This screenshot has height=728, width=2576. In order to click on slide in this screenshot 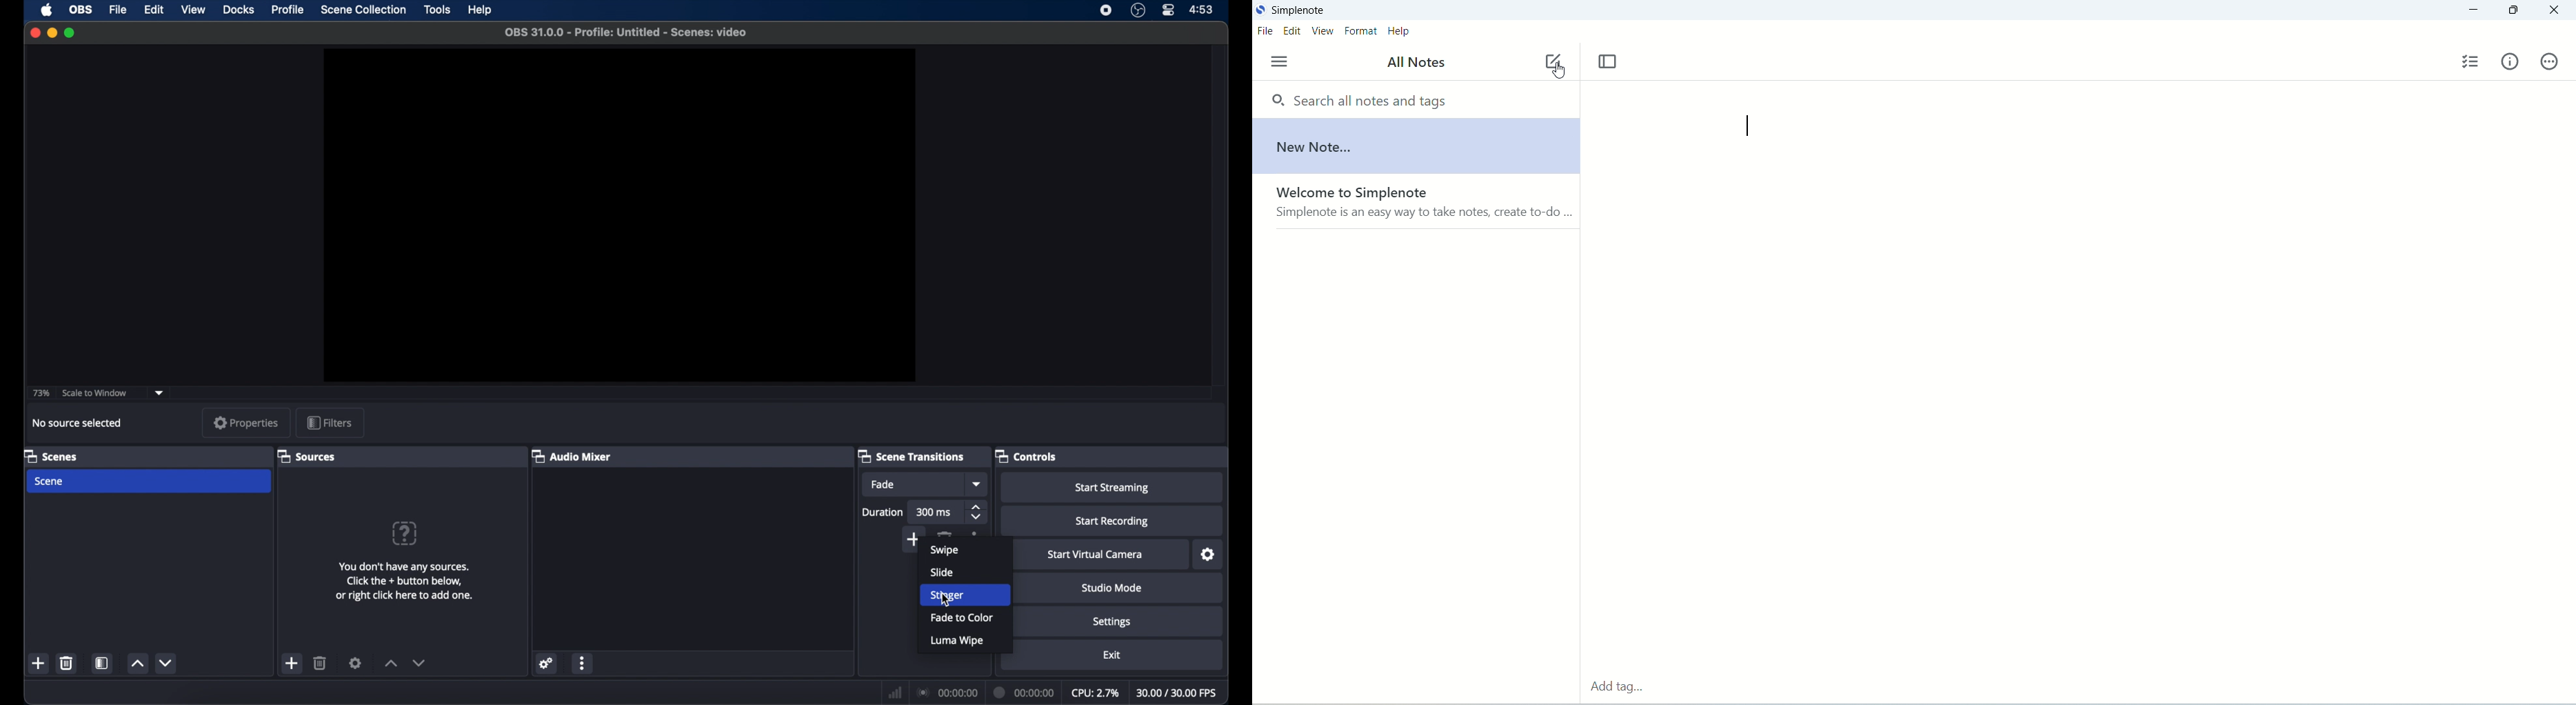, I will do `click(942, 572)`.